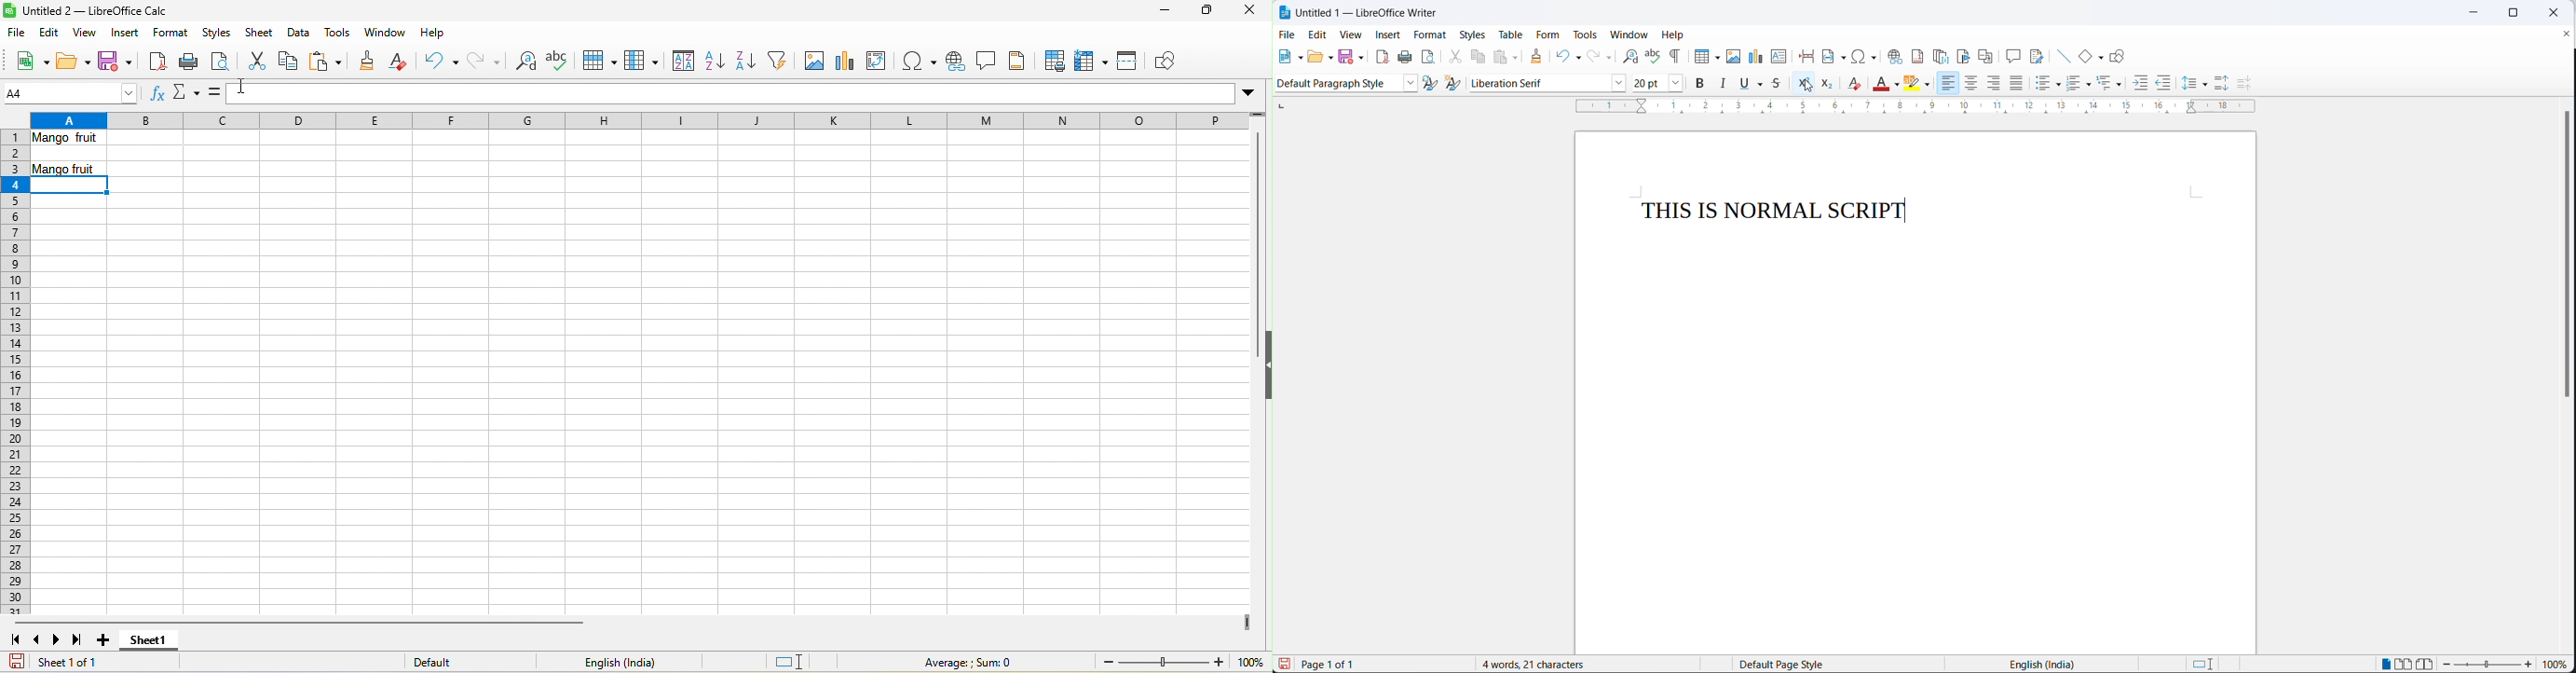 This screenshot has width=2576, height=700. What do you see at coordinates (215, 93) in the screenshot?
I see `formula` at bounding box center [215, 93].